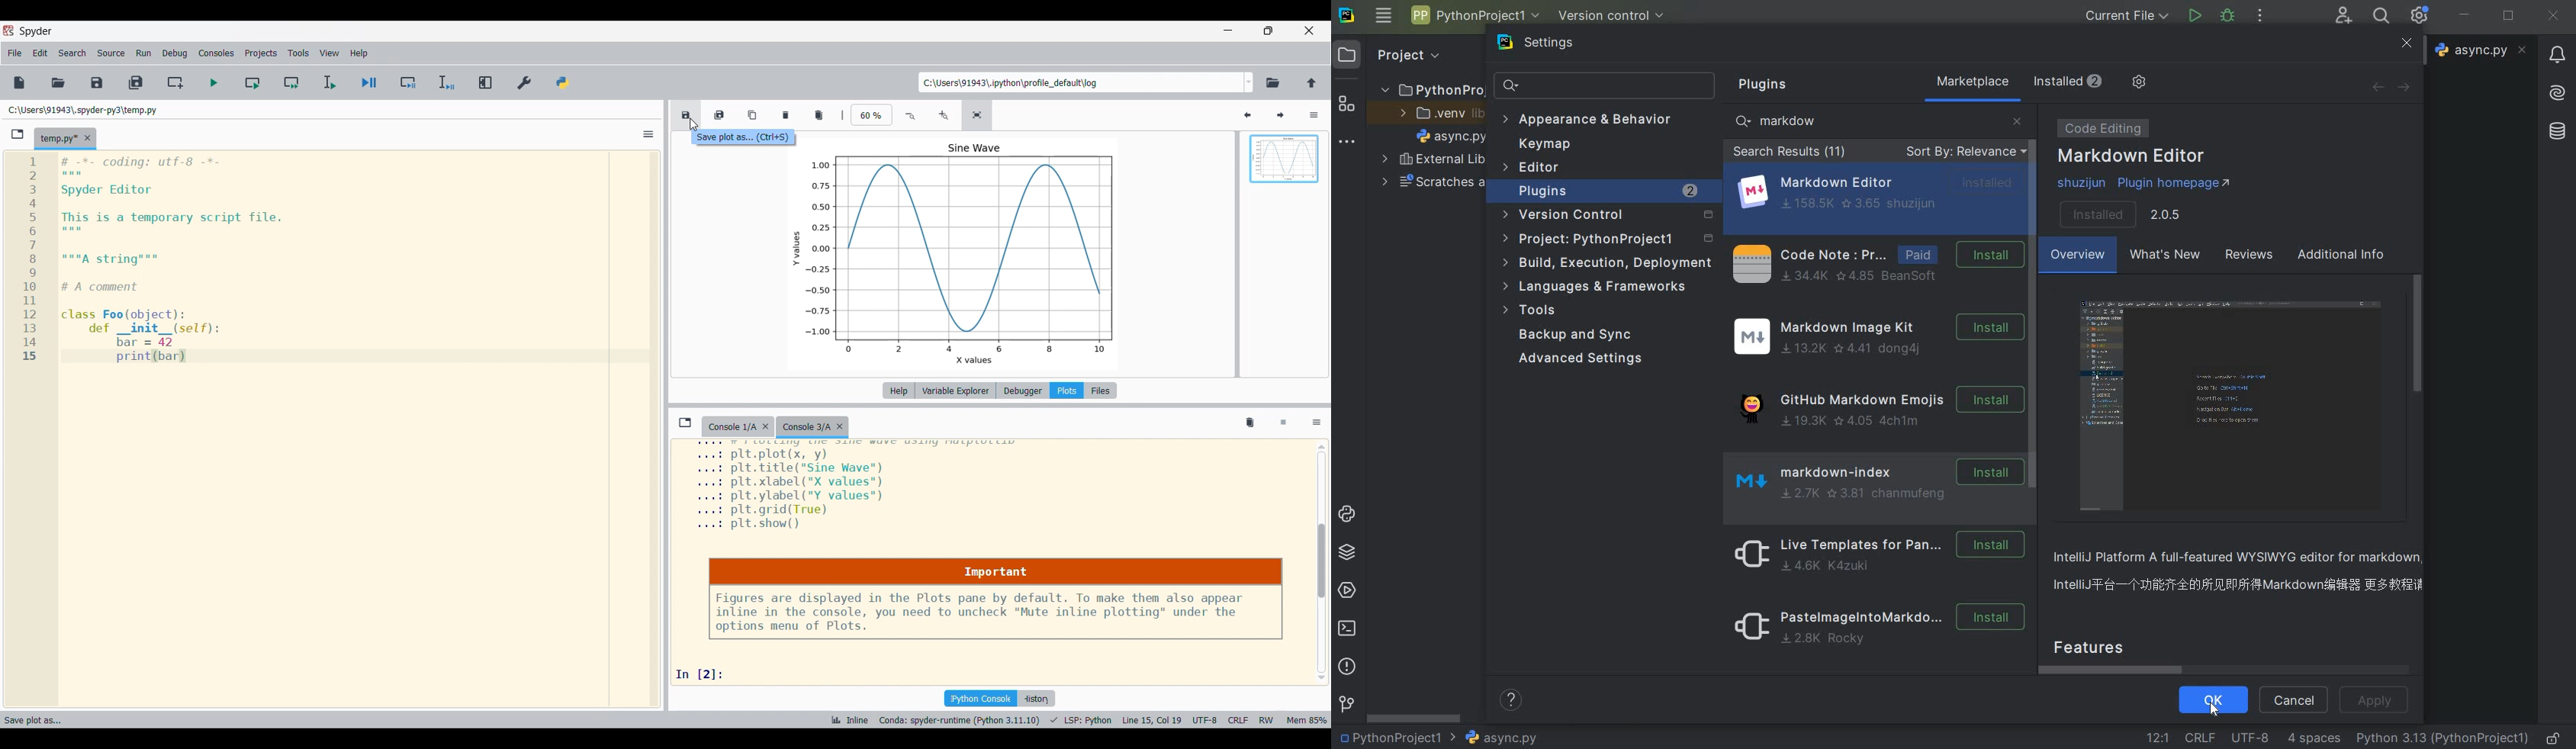  What do you see at coordinates (899, 390) in the screenshot?
I see `Help` at bounding box center [899, 390].